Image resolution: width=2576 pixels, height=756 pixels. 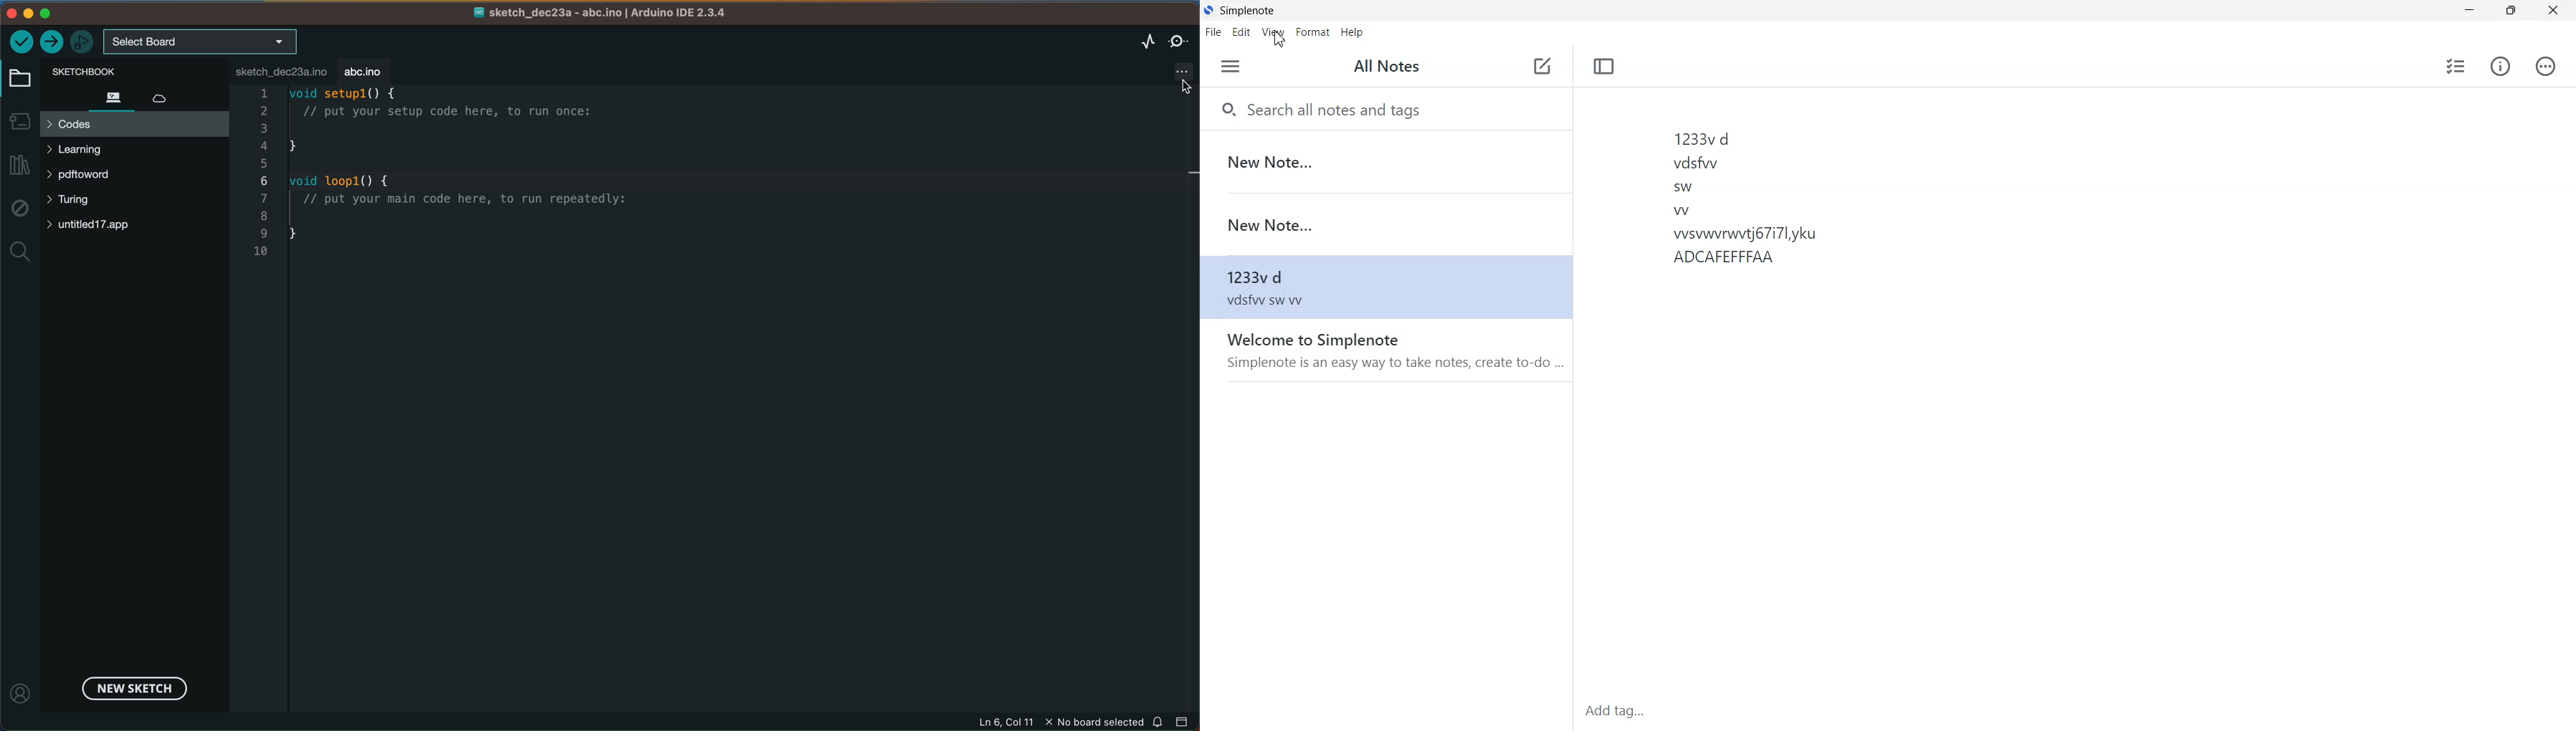 I want to click on Minimize, so click(x=2469, y=11).